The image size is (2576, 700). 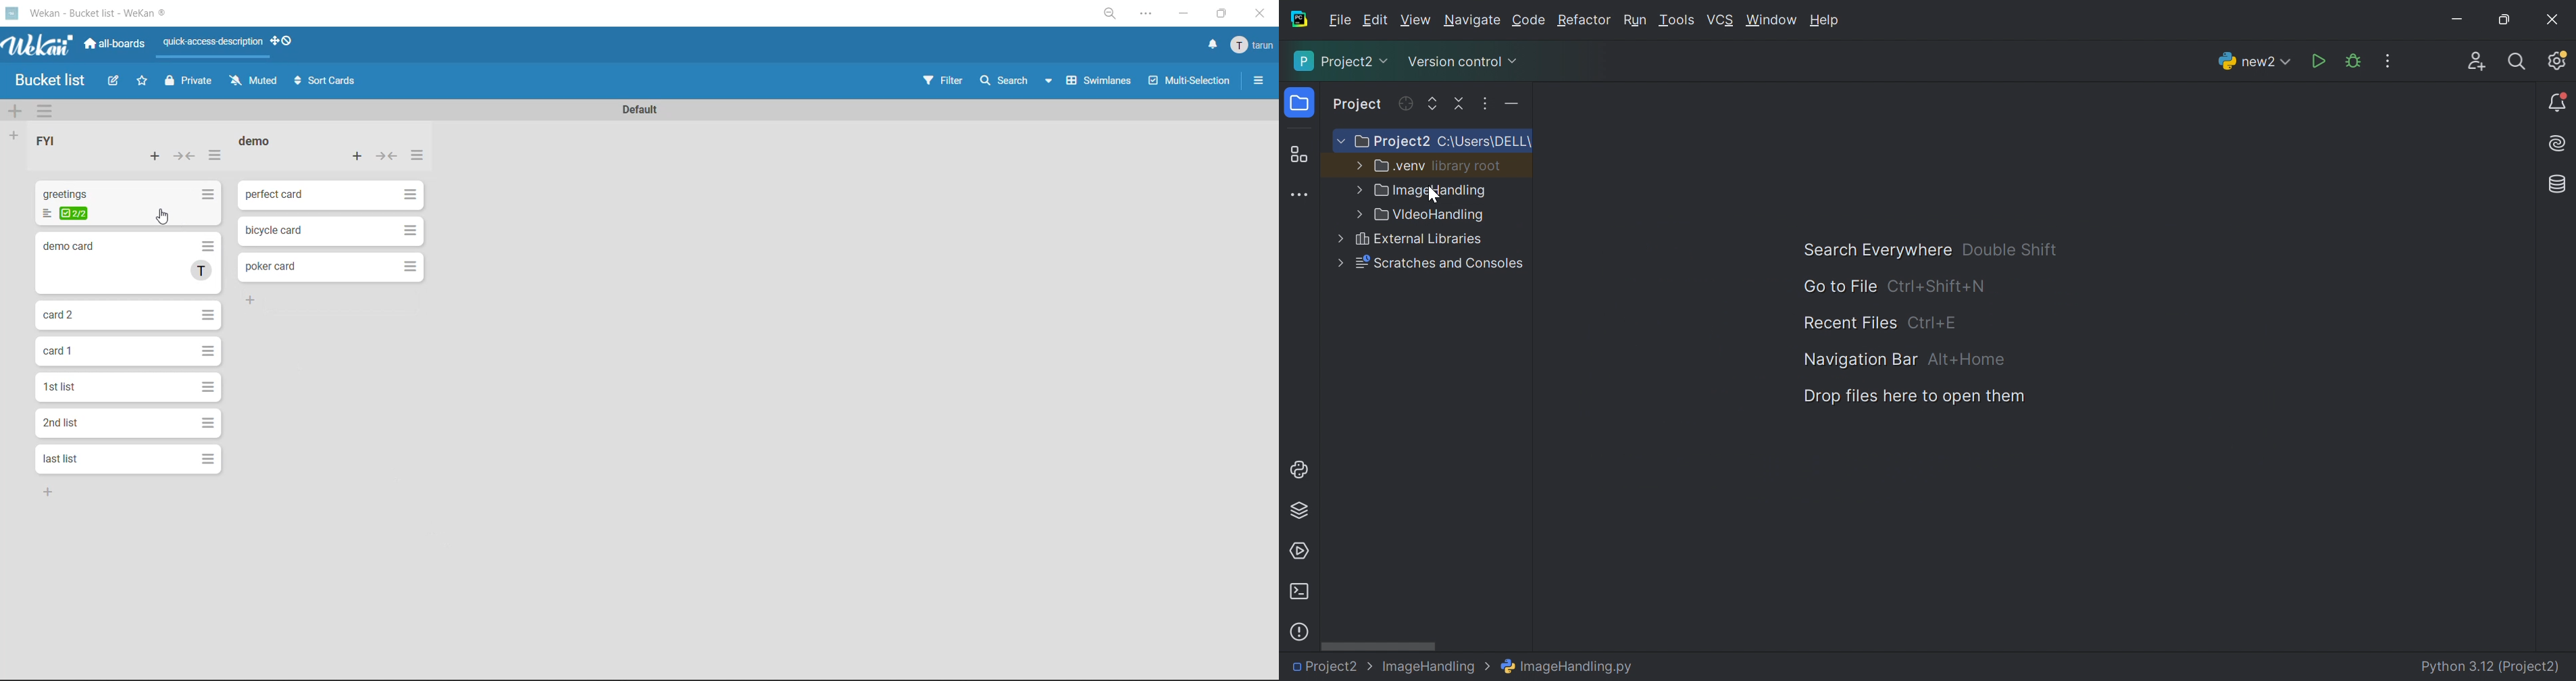 I want to click on list title, so click(x=51, y=142).